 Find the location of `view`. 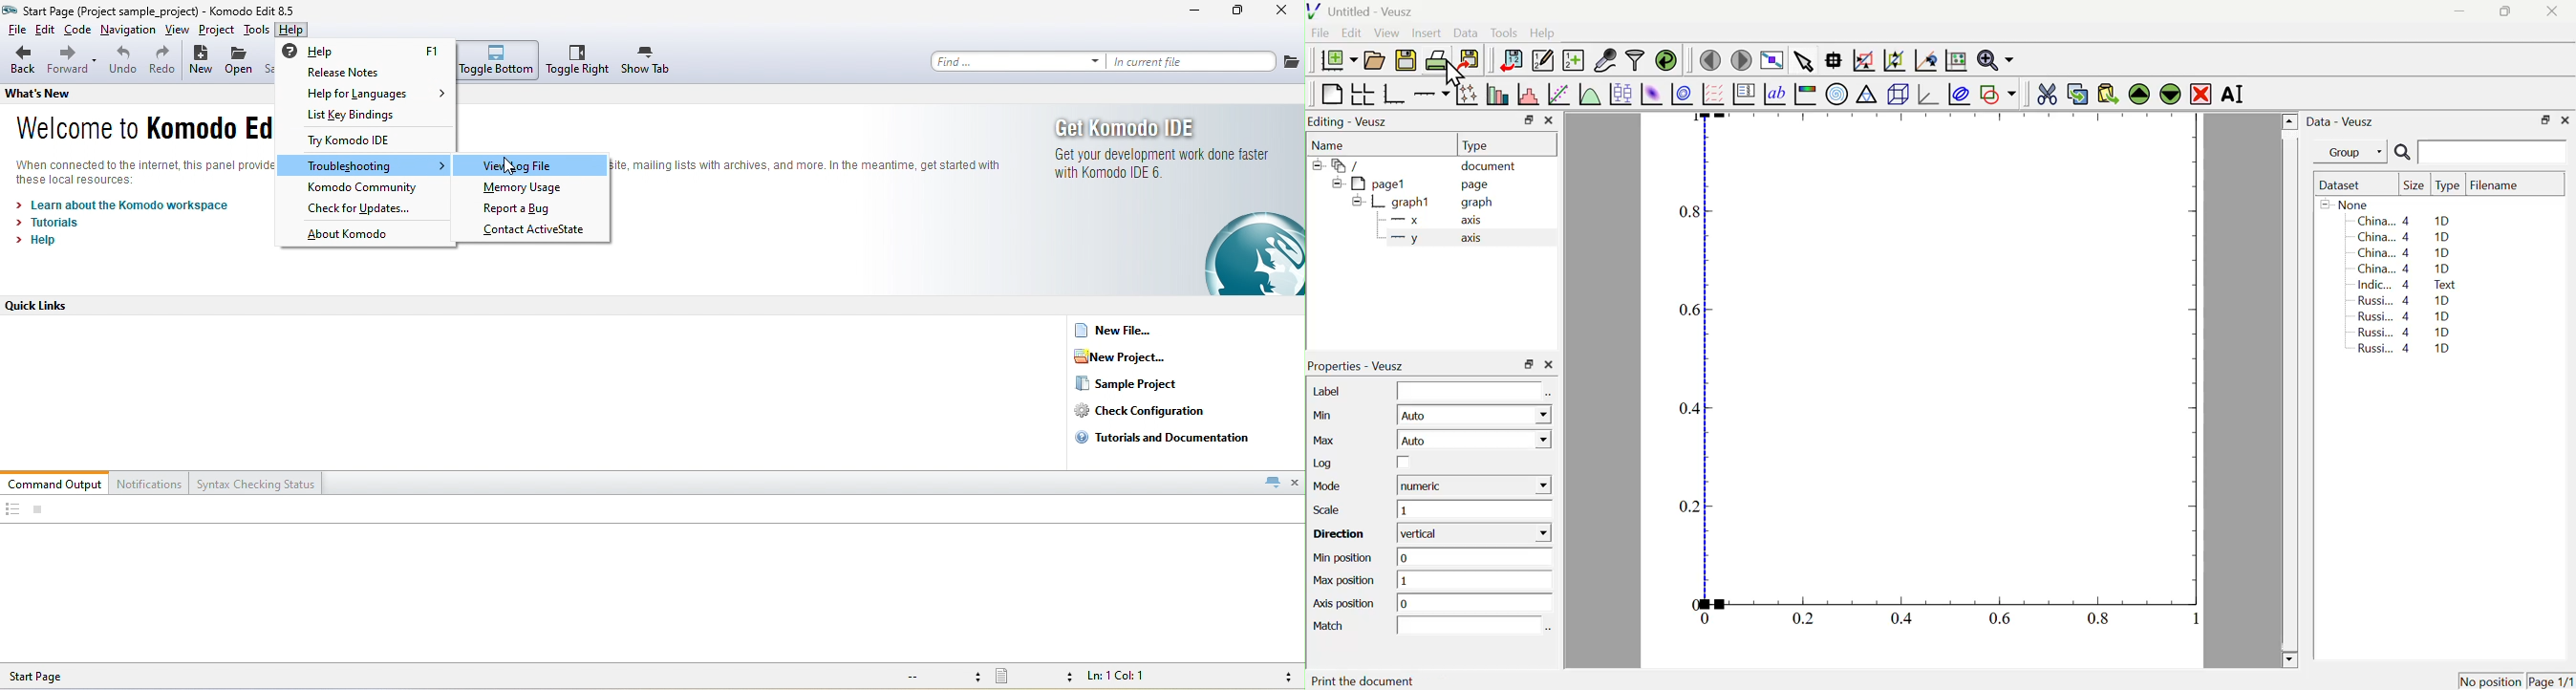

view is located at coordinates (179, 31).